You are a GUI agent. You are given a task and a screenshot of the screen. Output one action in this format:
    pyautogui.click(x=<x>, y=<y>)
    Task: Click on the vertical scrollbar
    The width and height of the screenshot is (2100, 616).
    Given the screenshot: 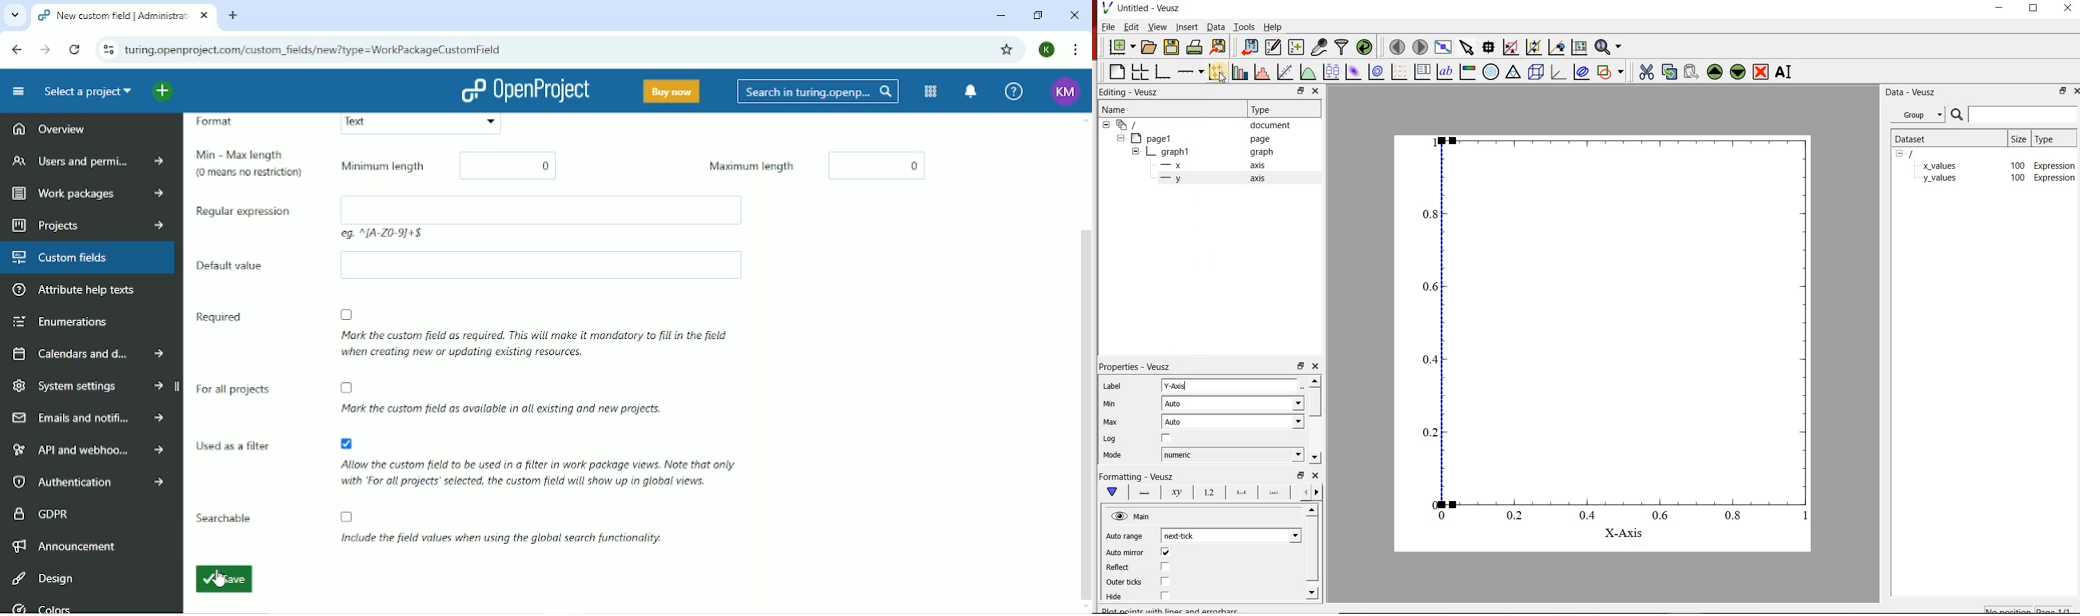 What is the action you would take?
    pyautogui.click(x=1314, y=402)
    